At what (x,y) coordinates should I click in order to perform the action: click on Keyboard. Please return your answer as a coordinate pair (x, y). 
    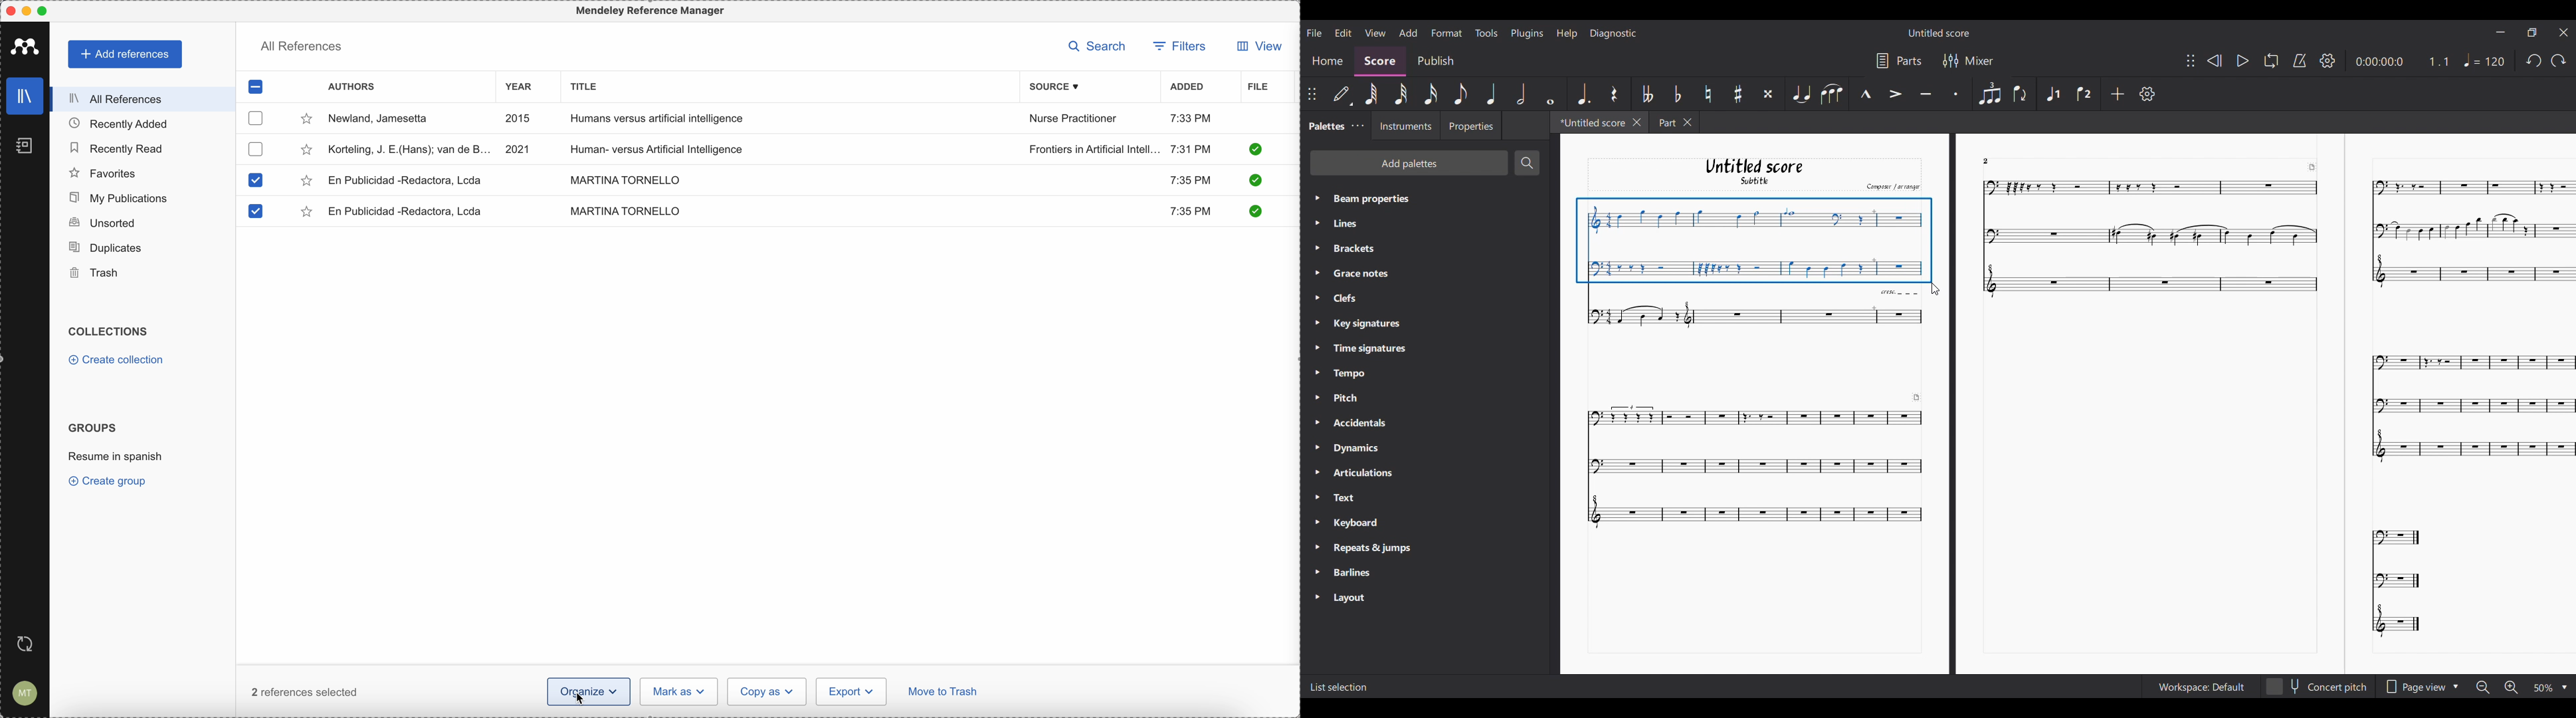
    Looking at the image, I should click on (1364, 525).